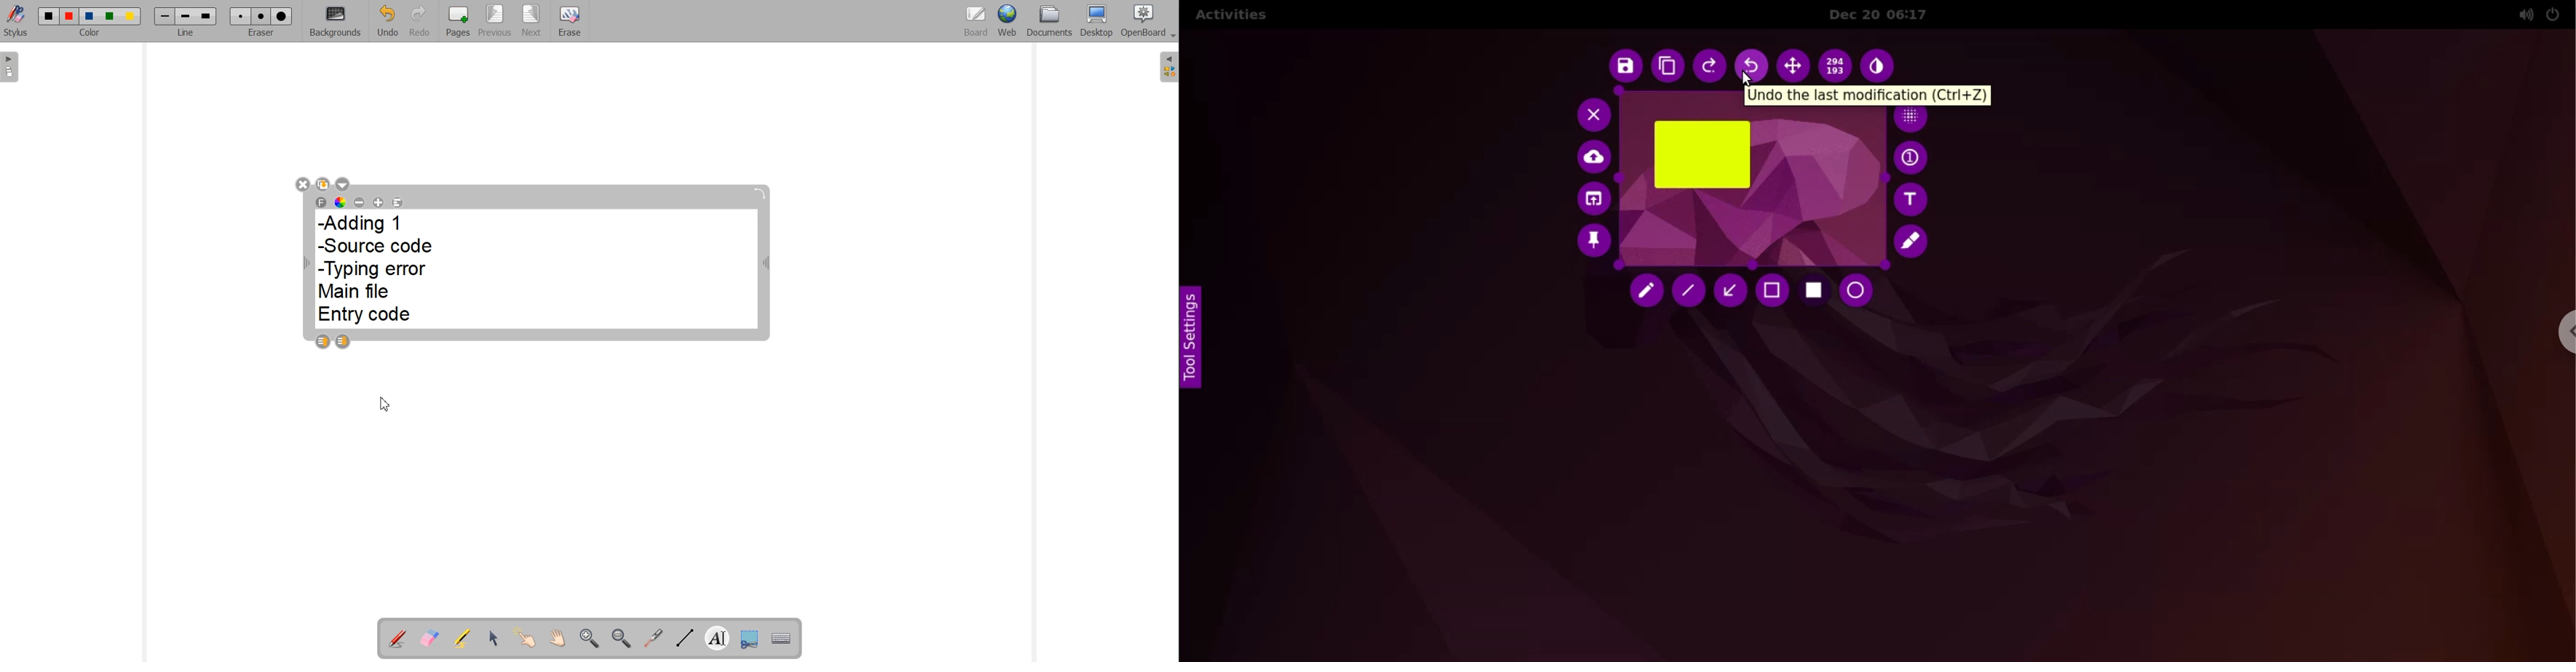 This screenshot has height=672, width=2576. What do you see at coordinates (1729, 290) in the screenshot?
I see `arrow tool` at bounding box center [1729, 290].